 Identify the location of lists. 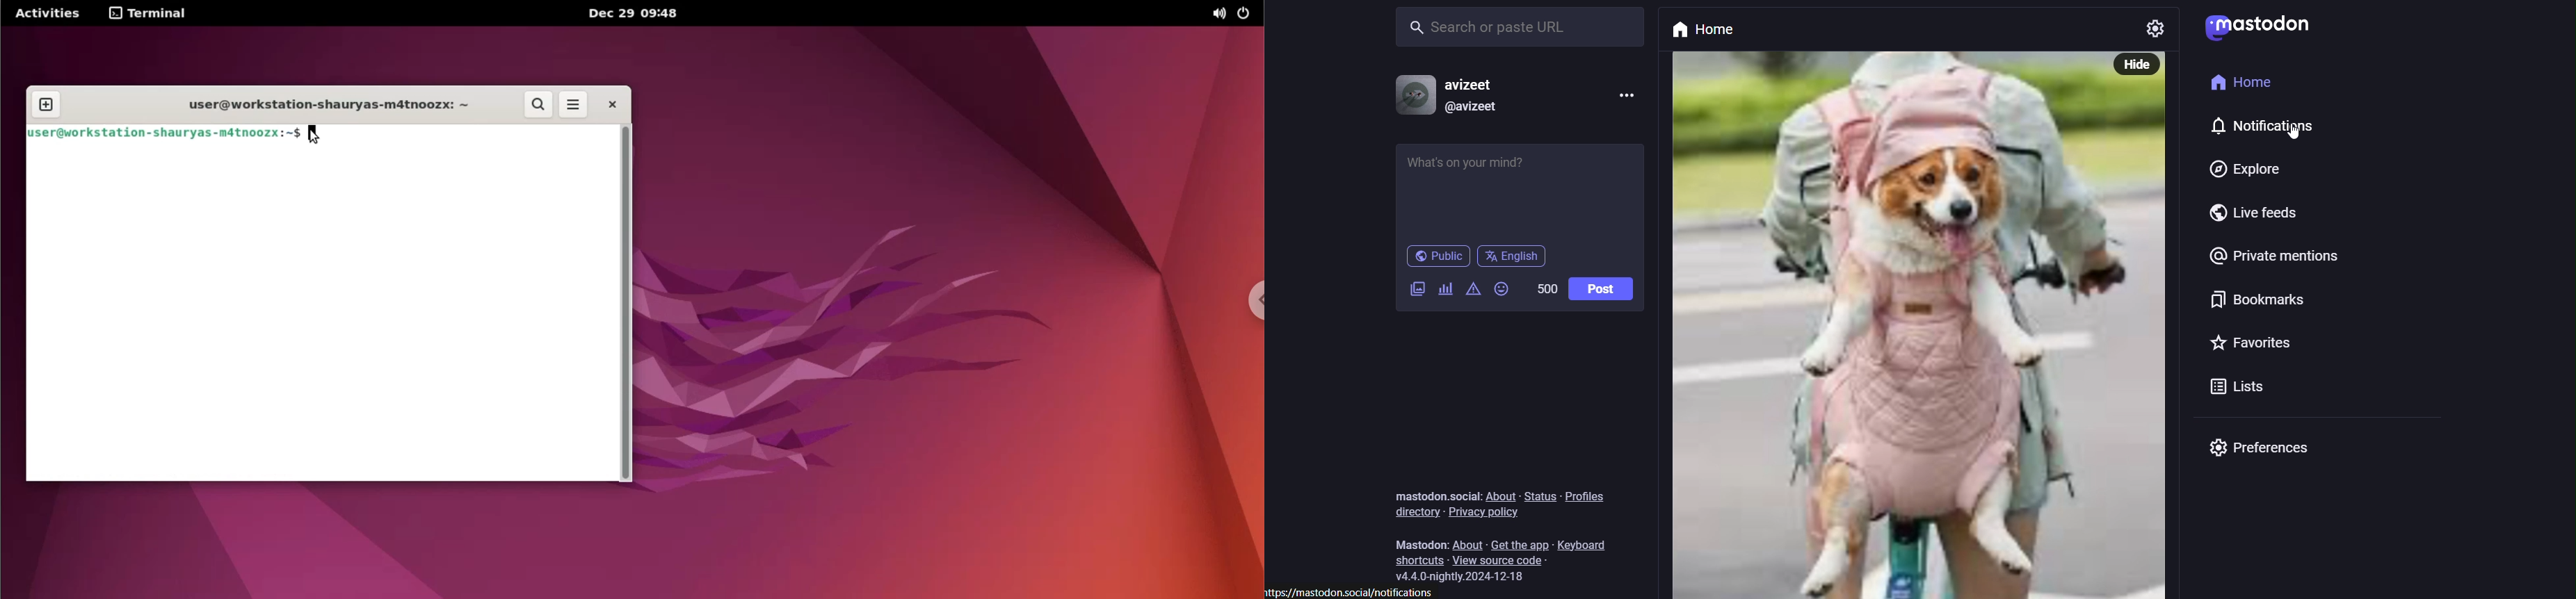
(2234, 386).